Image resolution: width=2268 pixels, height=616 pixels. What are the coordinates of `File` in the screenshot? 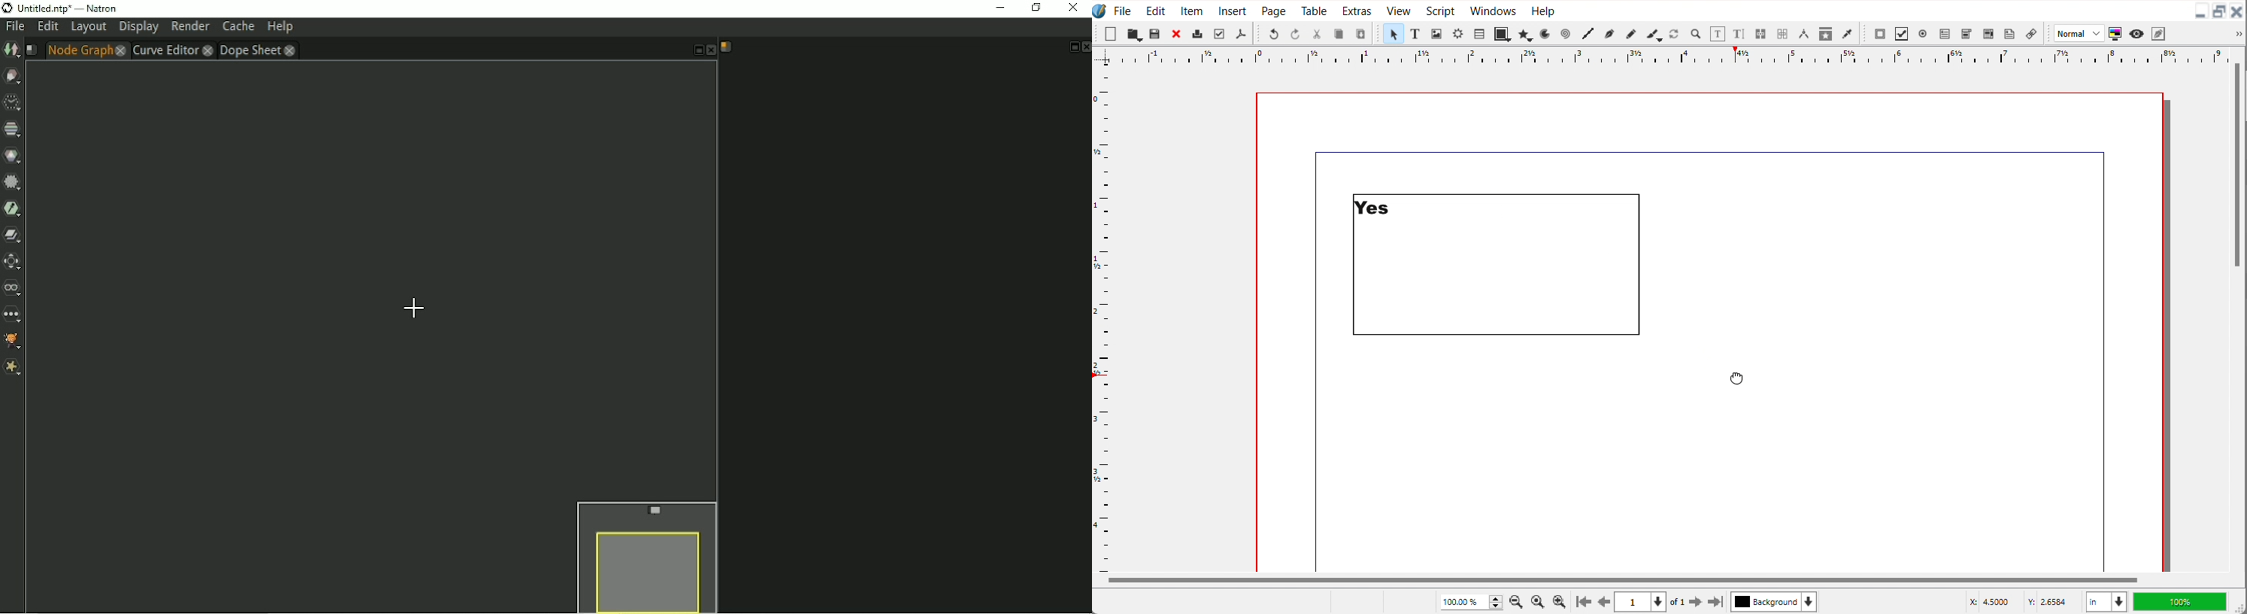 It's located at (1123, 10).